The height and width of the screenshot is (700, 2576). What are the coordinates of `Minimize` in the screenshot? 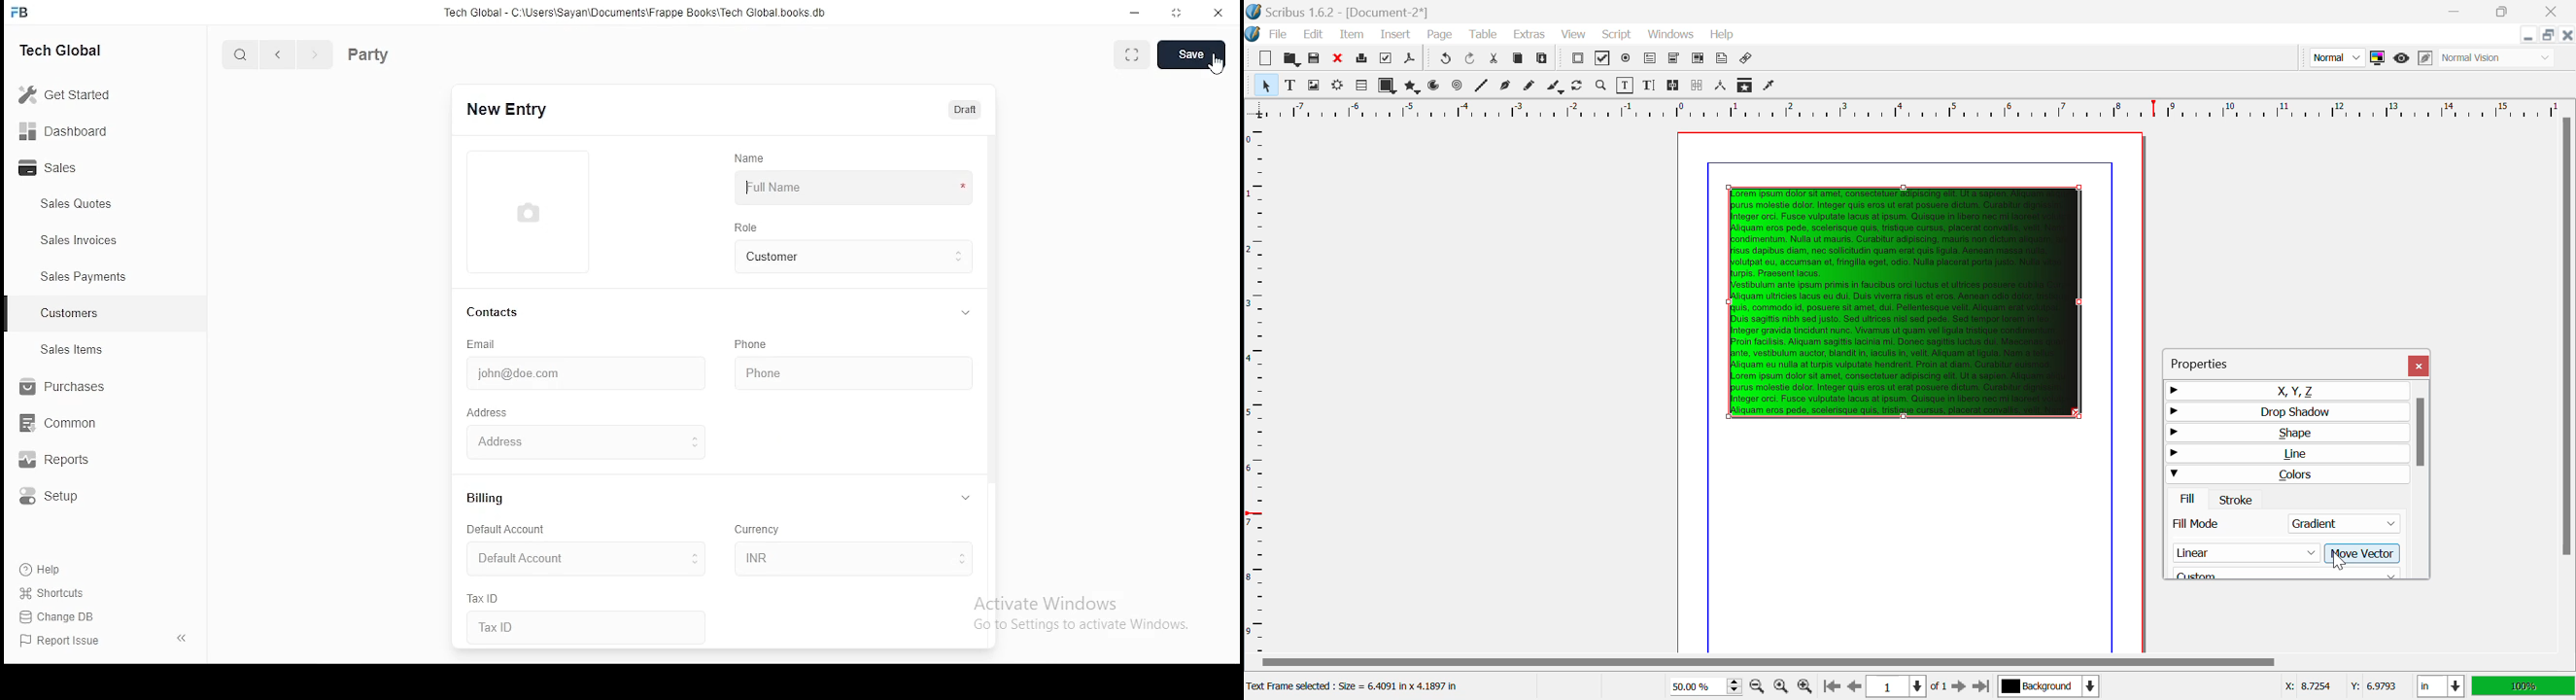 It's located at (2506, 12).